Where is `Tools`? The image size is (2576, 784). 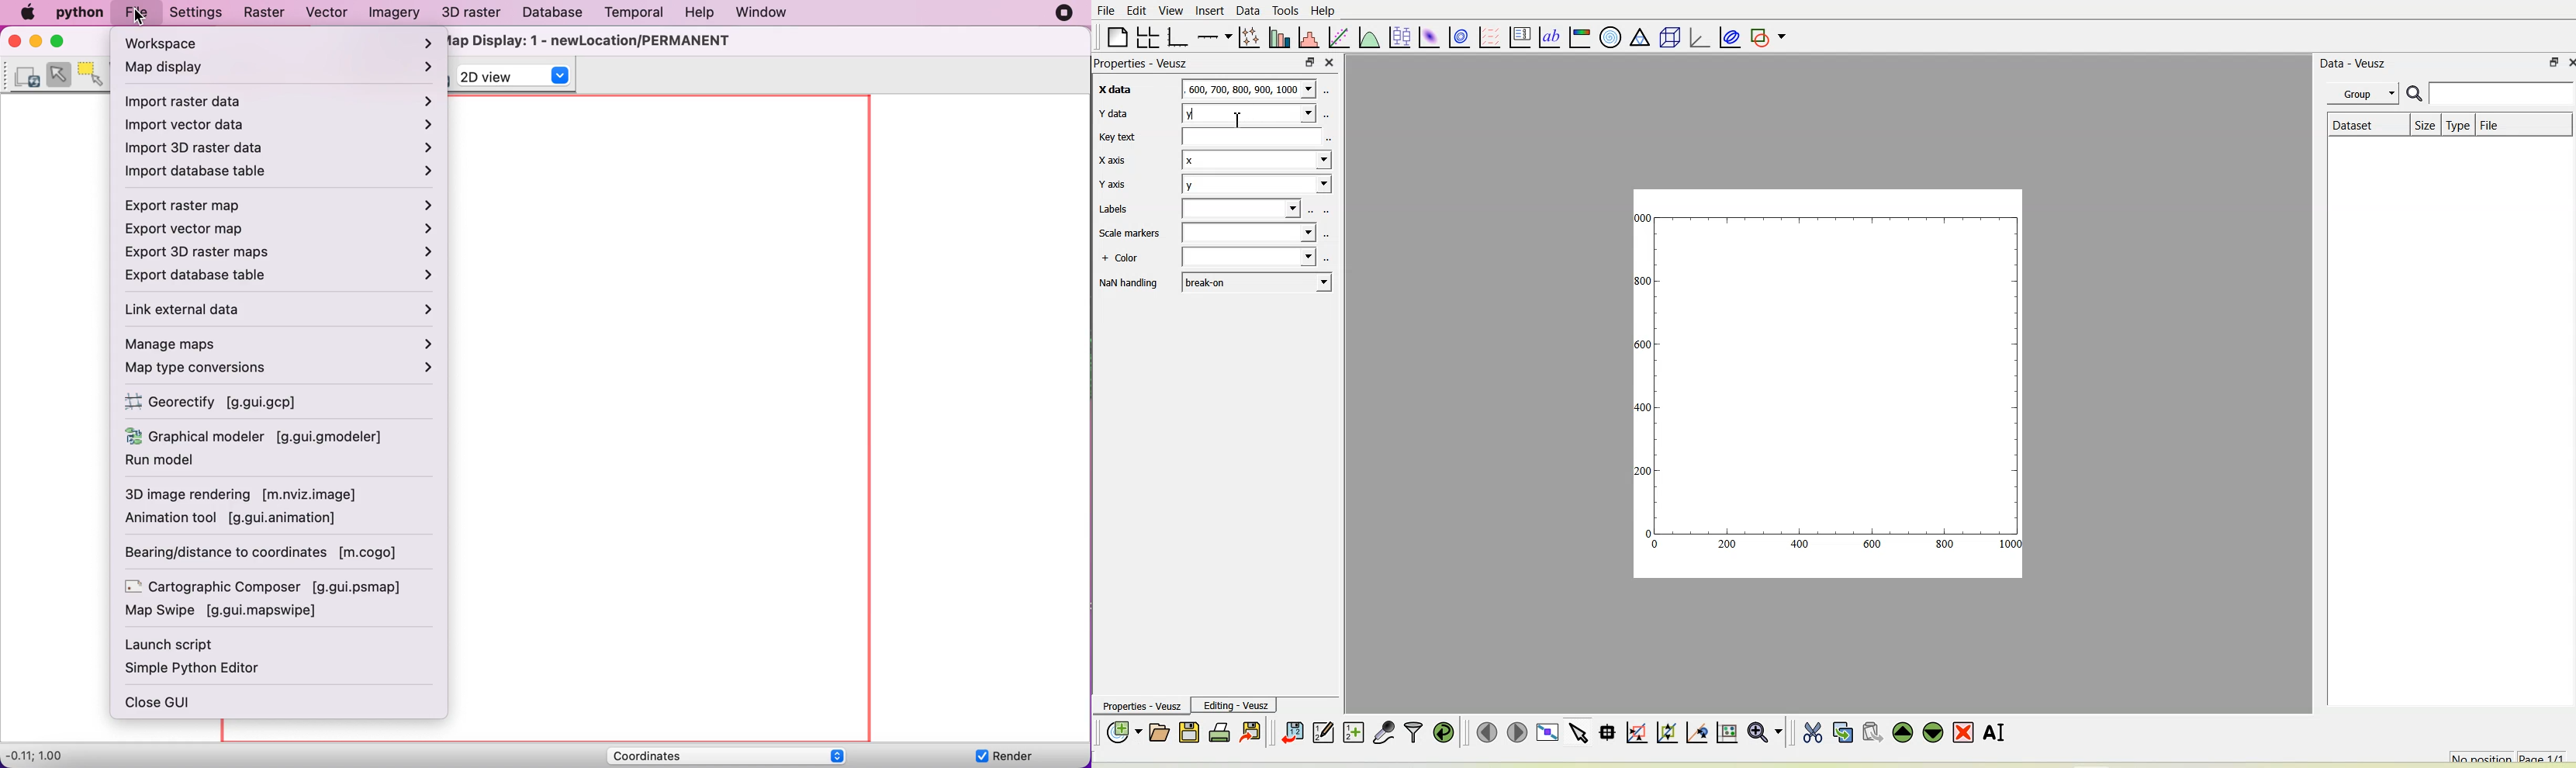 Tools is located at coordinates (1283, 11).